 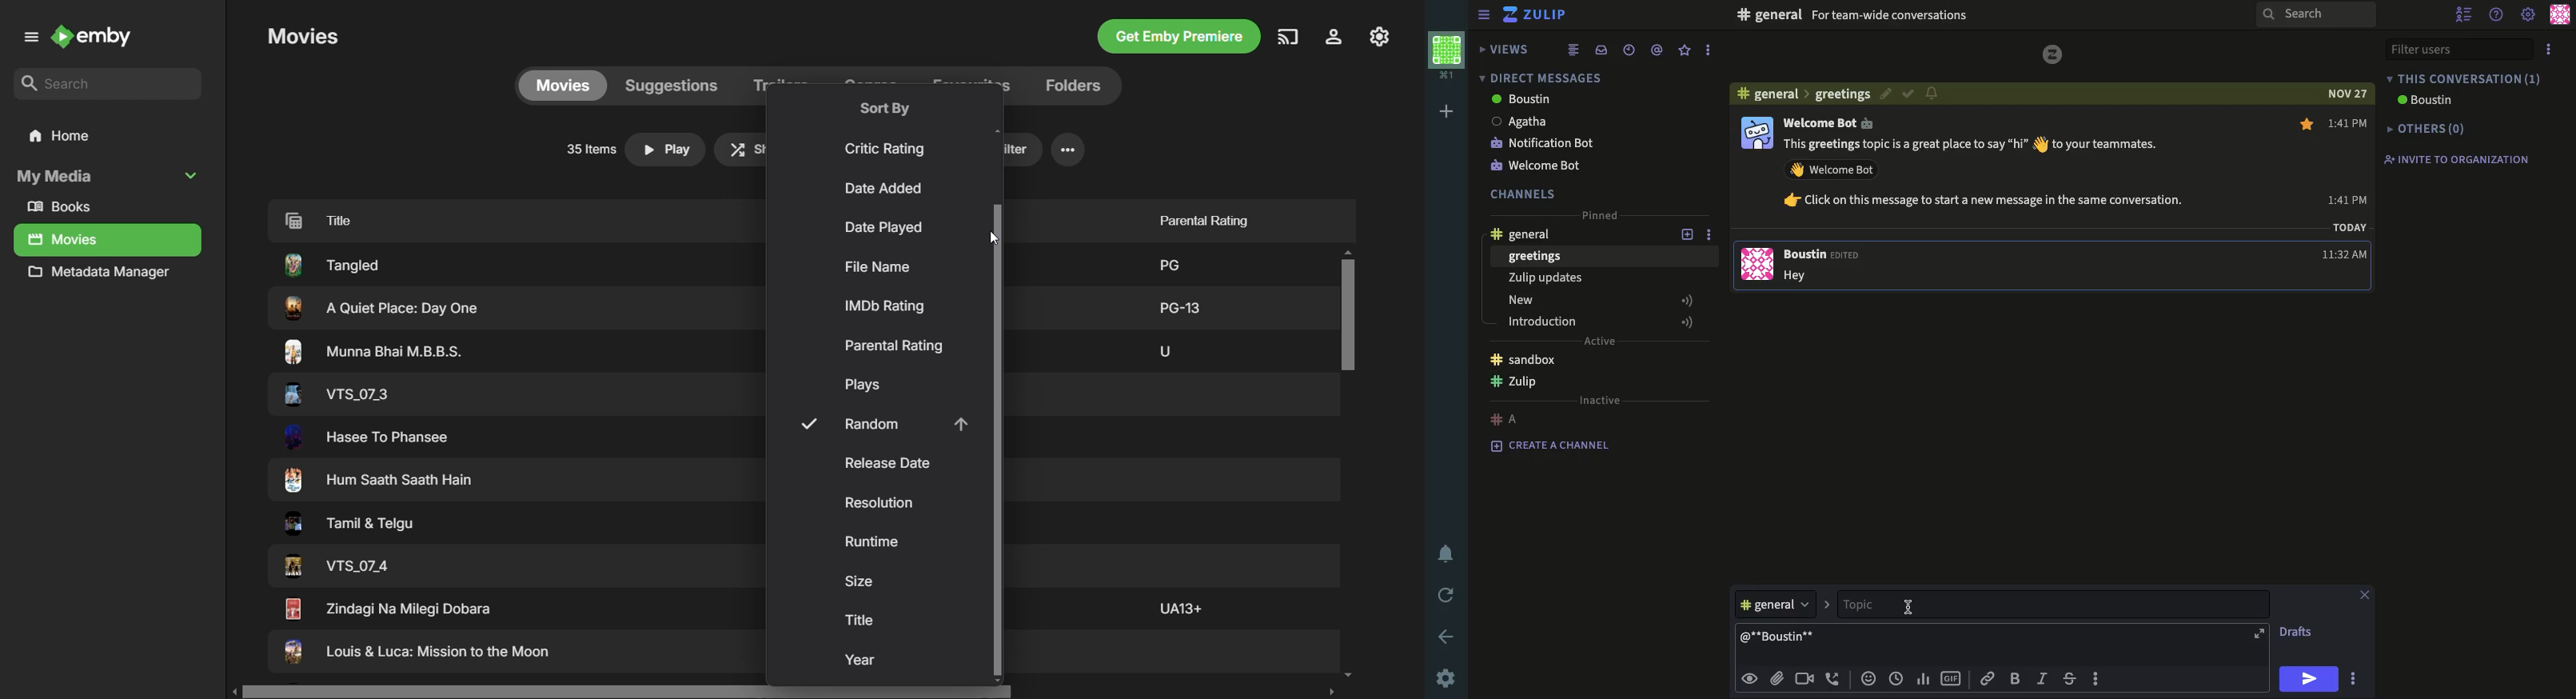 What do you see at coordinates (1519, 121) in the screenshot?
I see `Agatha ` at bounding box center [1519, 121].